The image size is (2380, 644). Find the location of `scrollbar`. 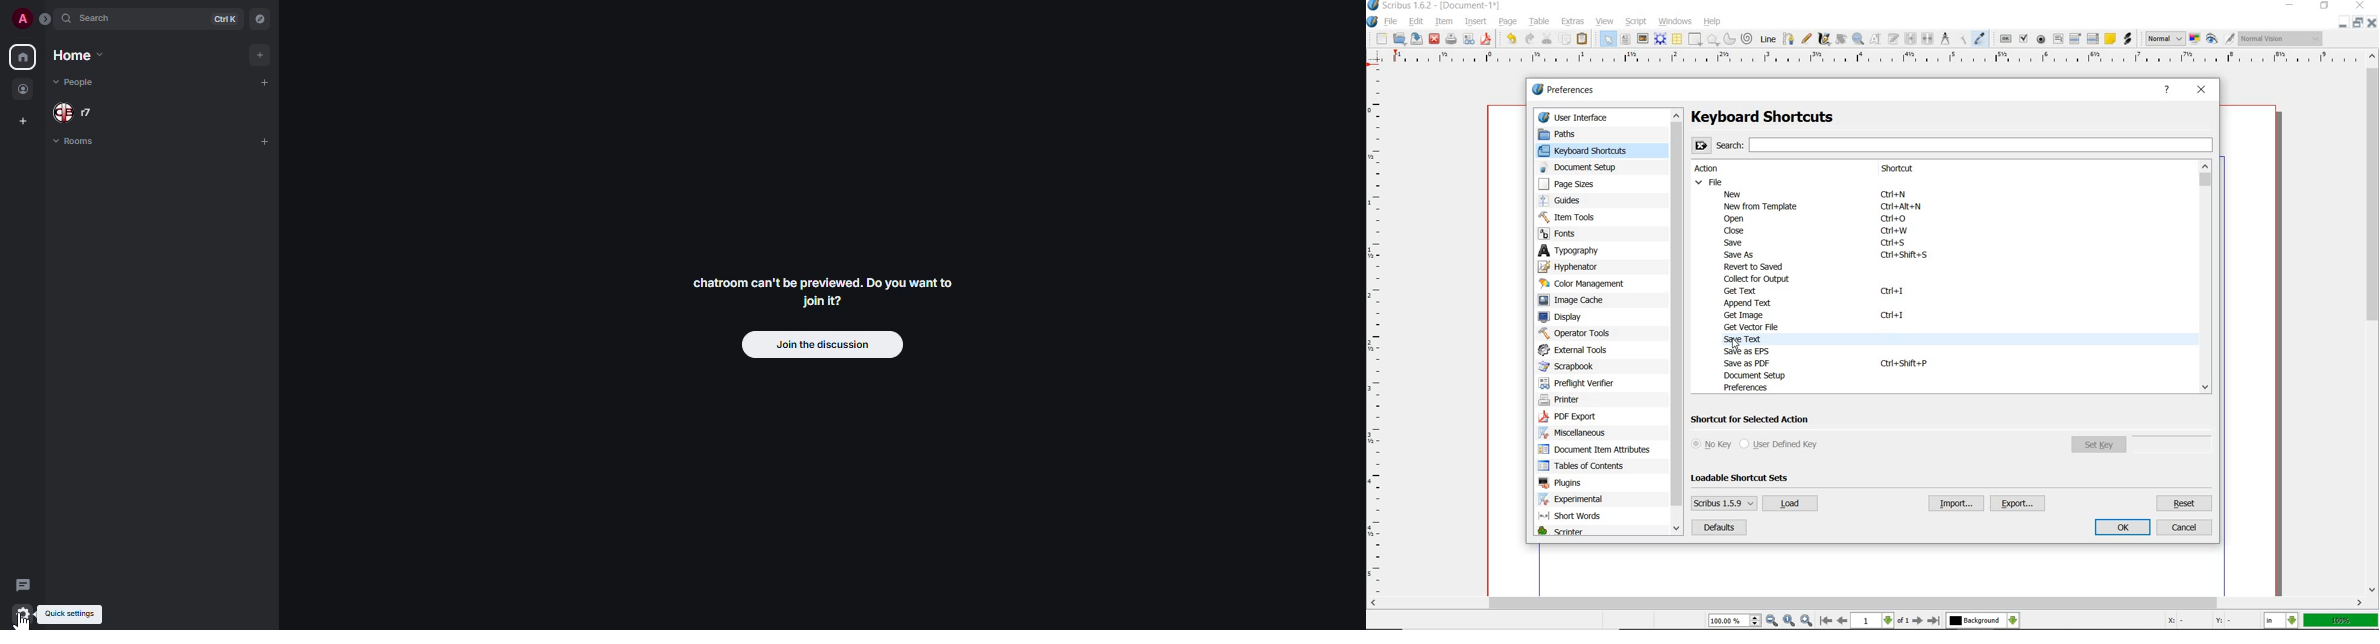

scrollbar is located at coordinates (2206, 278).